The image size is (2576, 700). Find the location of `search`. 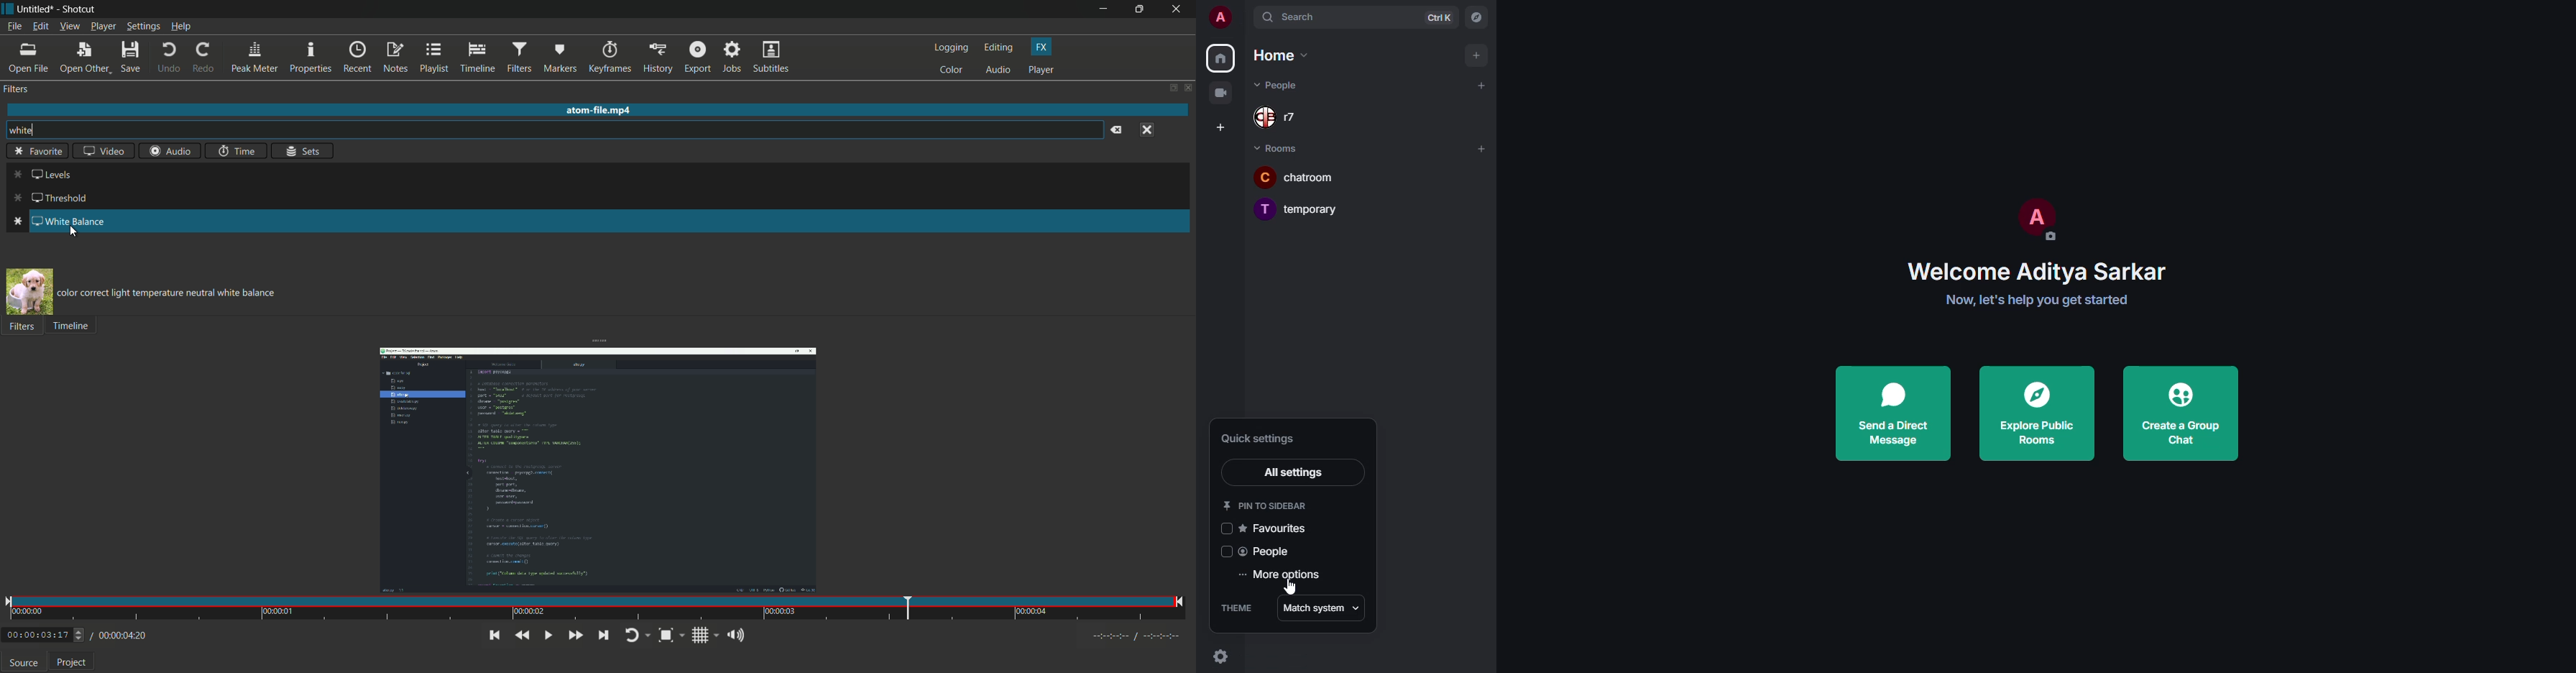

search is located at coordinates (1302, 16).